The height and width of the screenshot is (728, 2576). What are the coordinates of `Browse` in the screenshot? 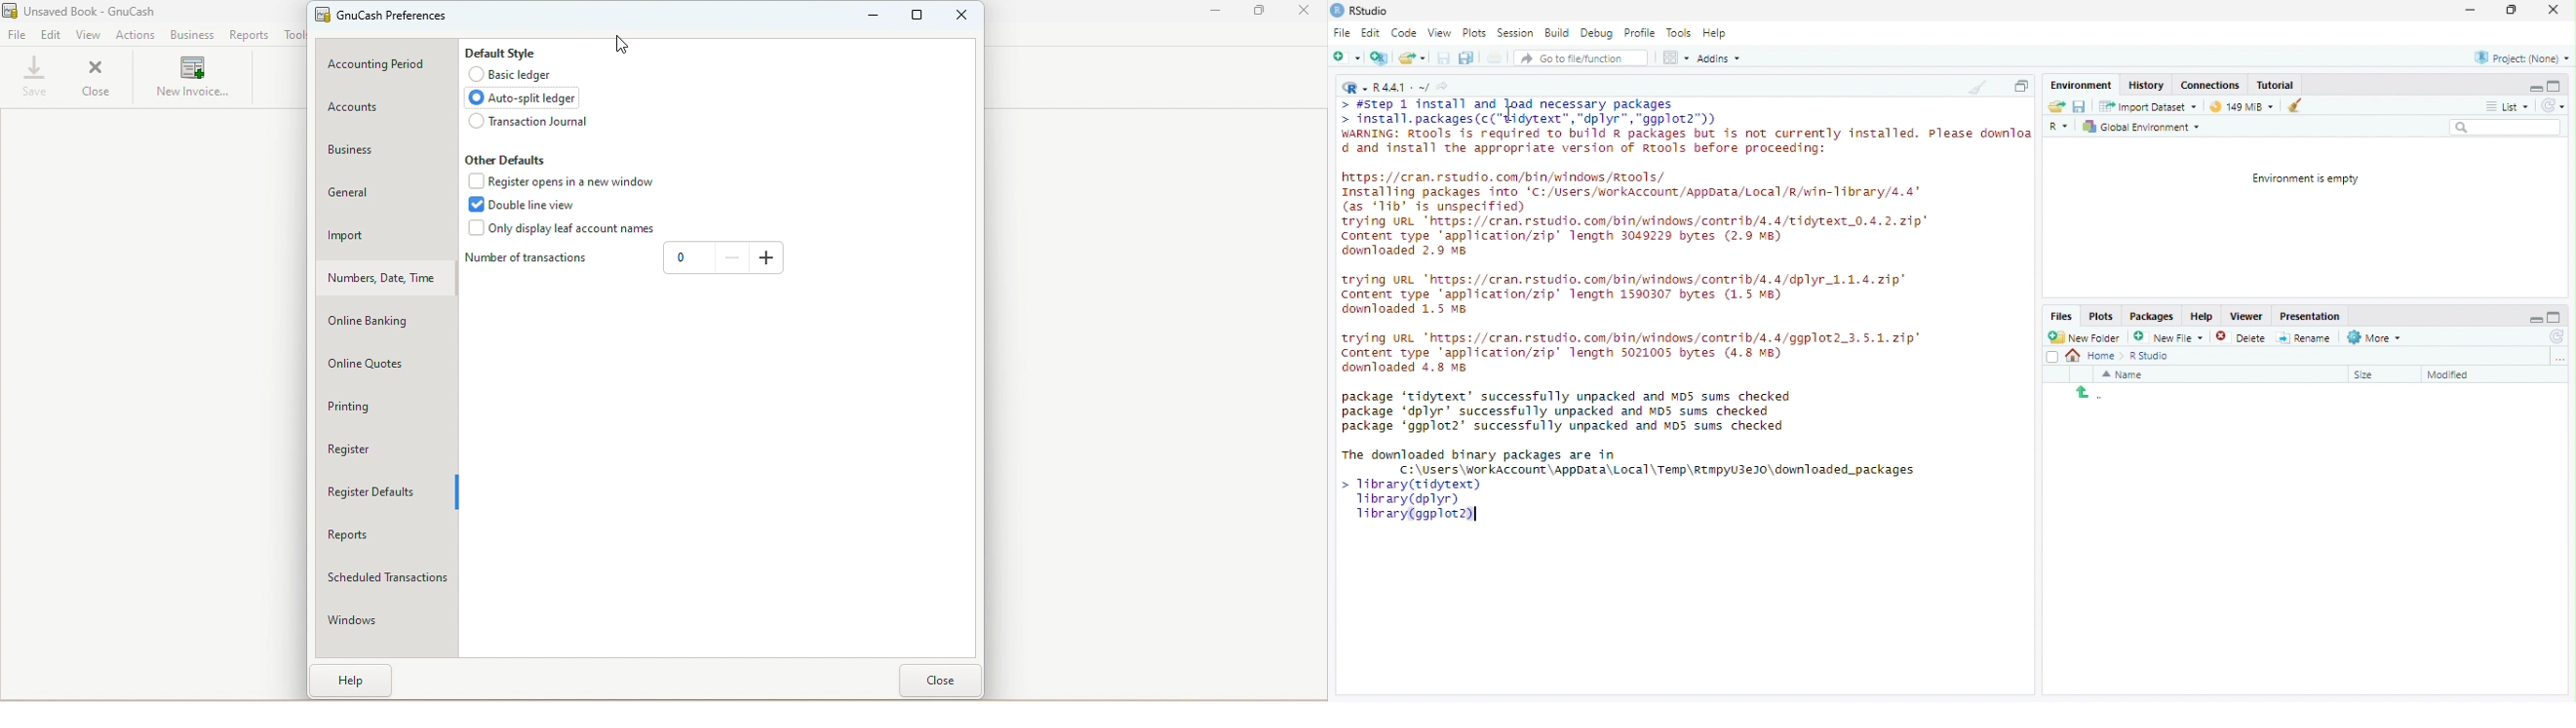 It's located at (2560, 358).